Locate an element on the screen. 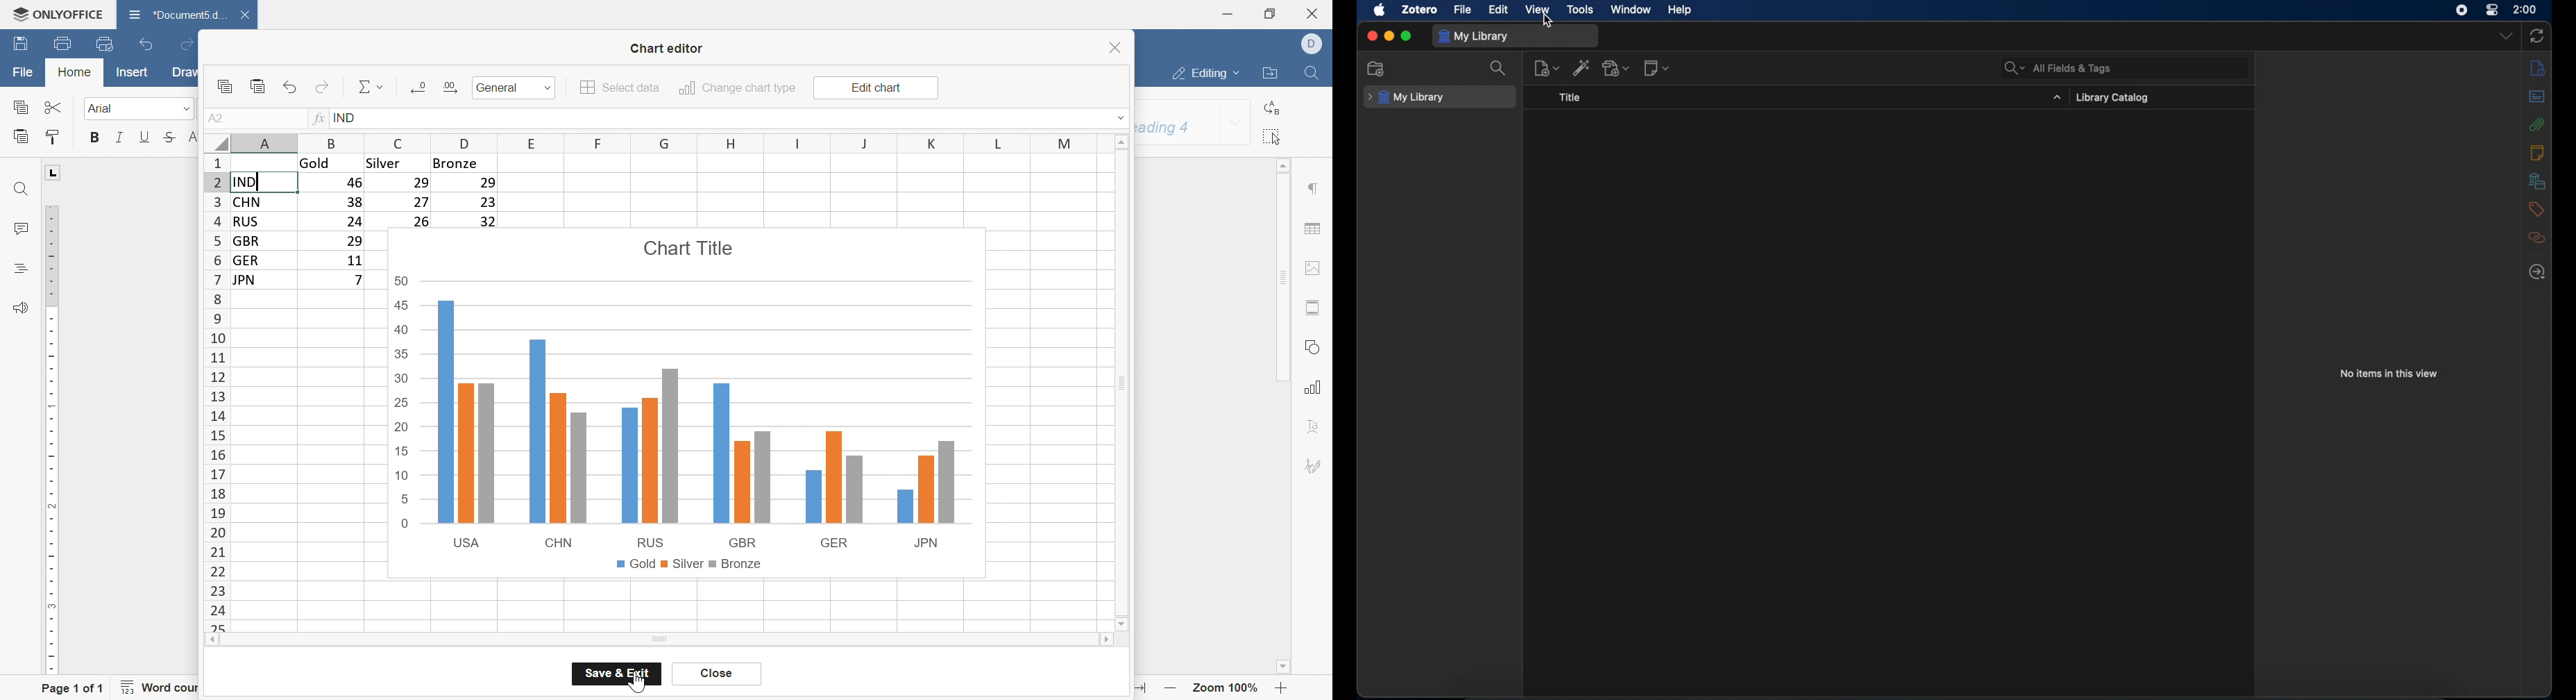 The width and height of the screenshot is (2576, 700). signature settings is located at coordinates (1319, 465).